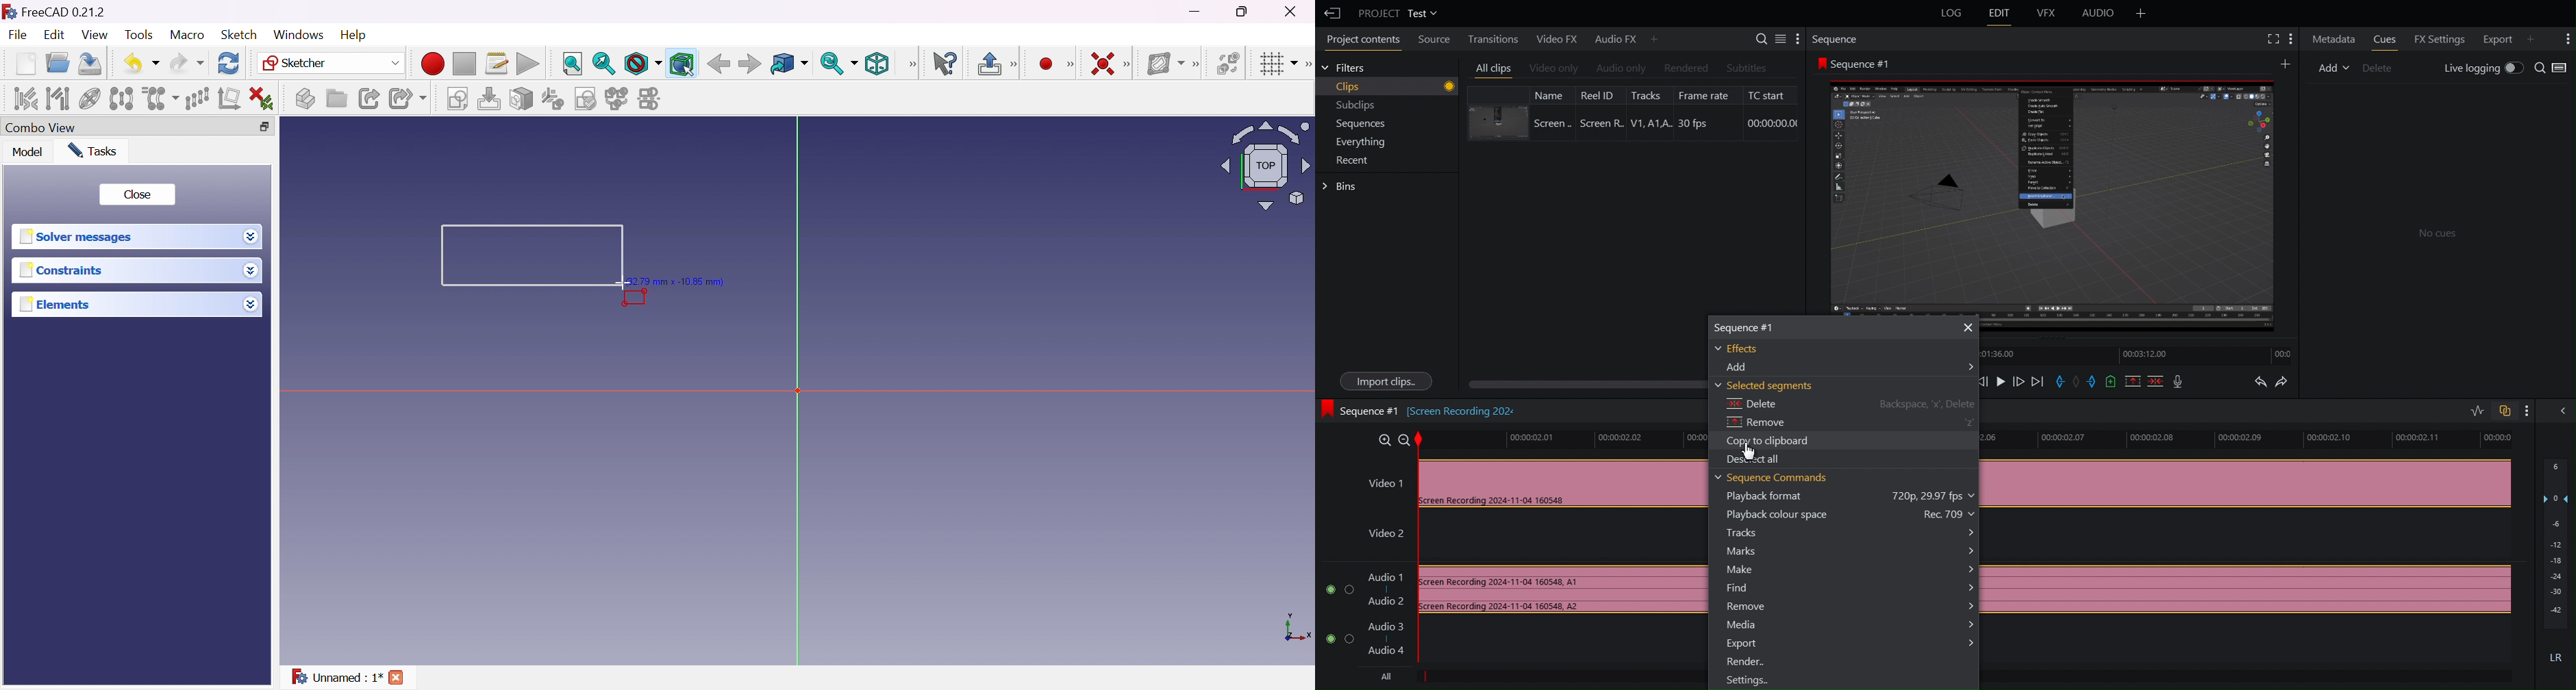  I want to click on Model, so click(27, 151).